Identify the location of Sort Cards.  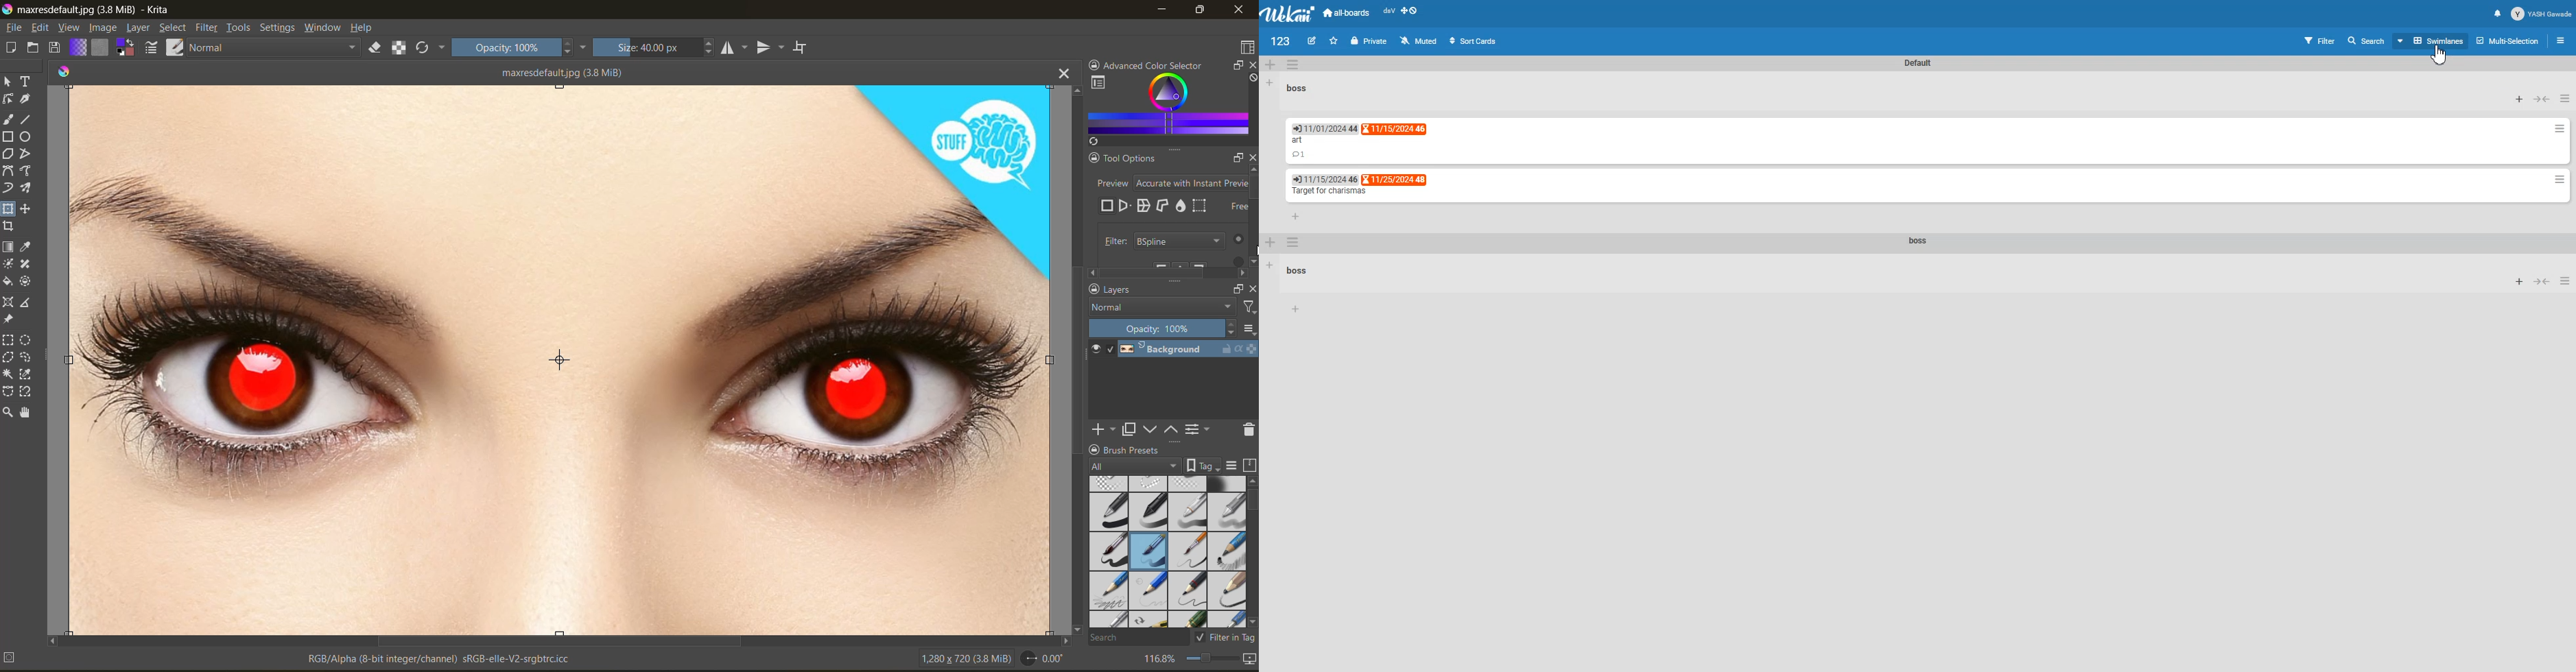
(1475, 40).